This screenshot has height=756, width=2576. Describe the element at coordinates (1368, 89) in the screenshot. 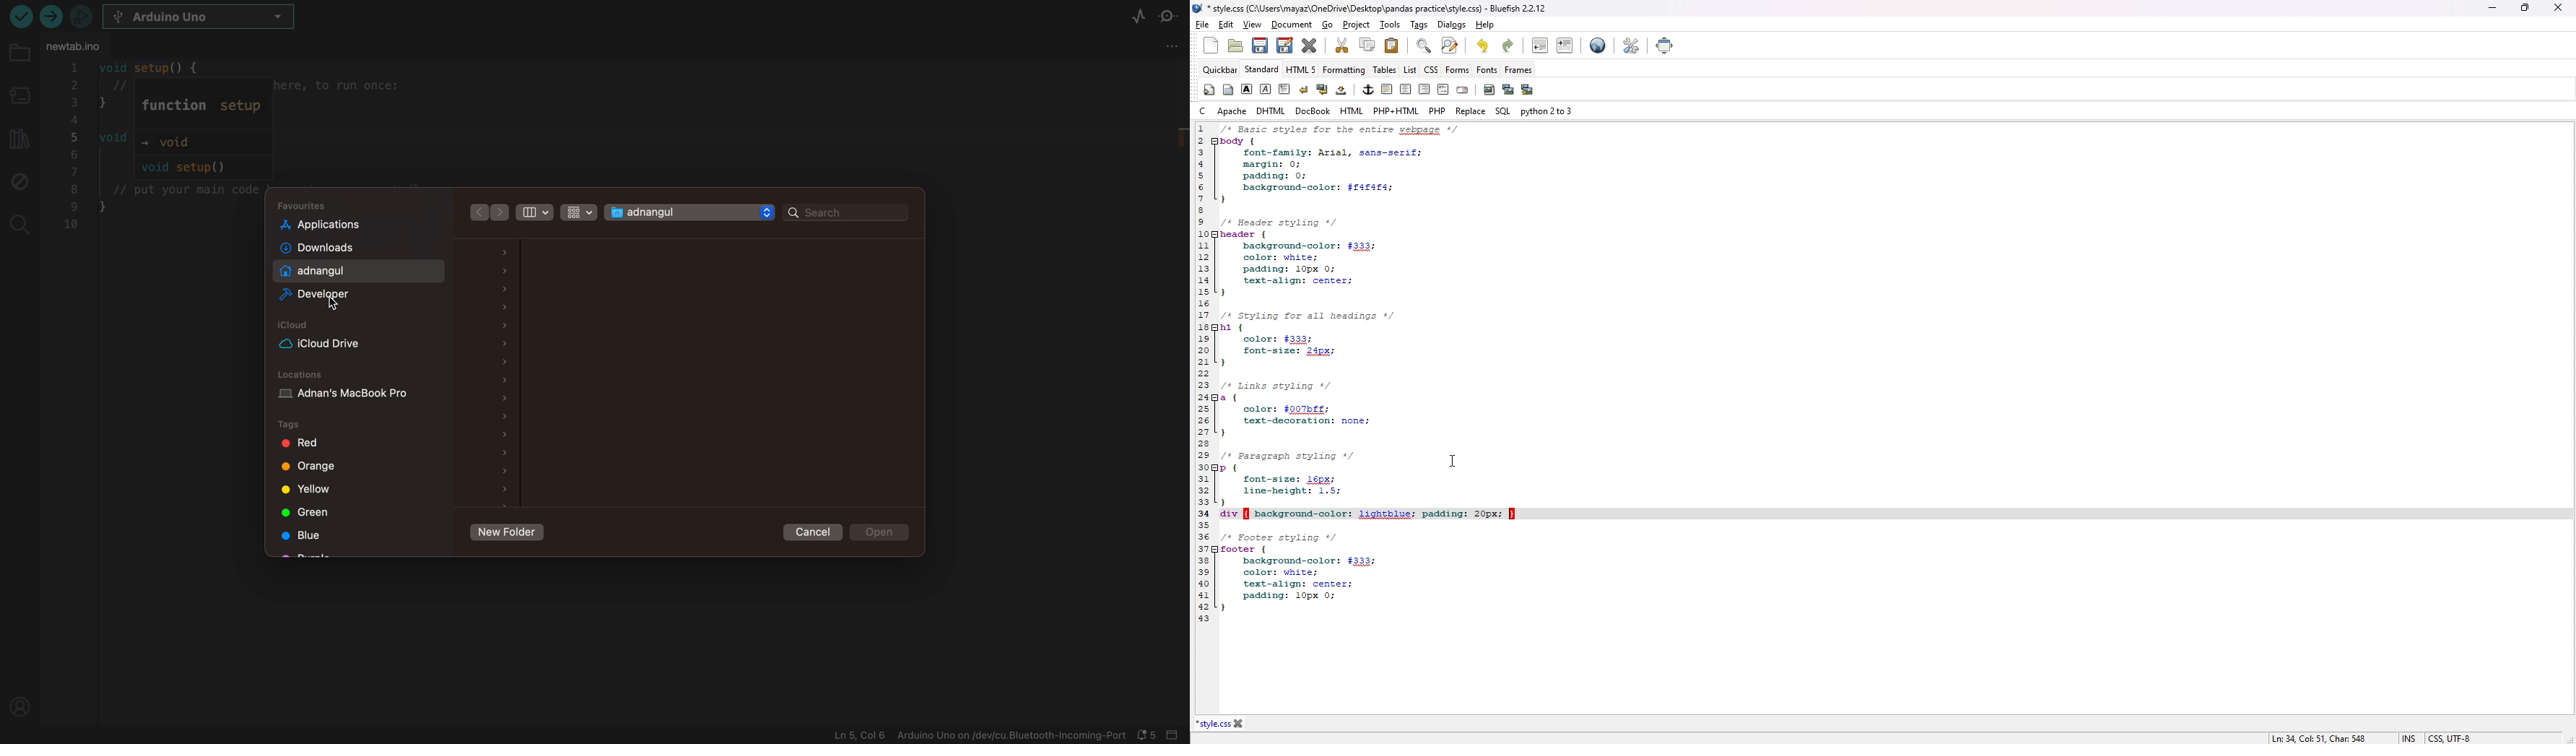

I see `anchor` at that location.